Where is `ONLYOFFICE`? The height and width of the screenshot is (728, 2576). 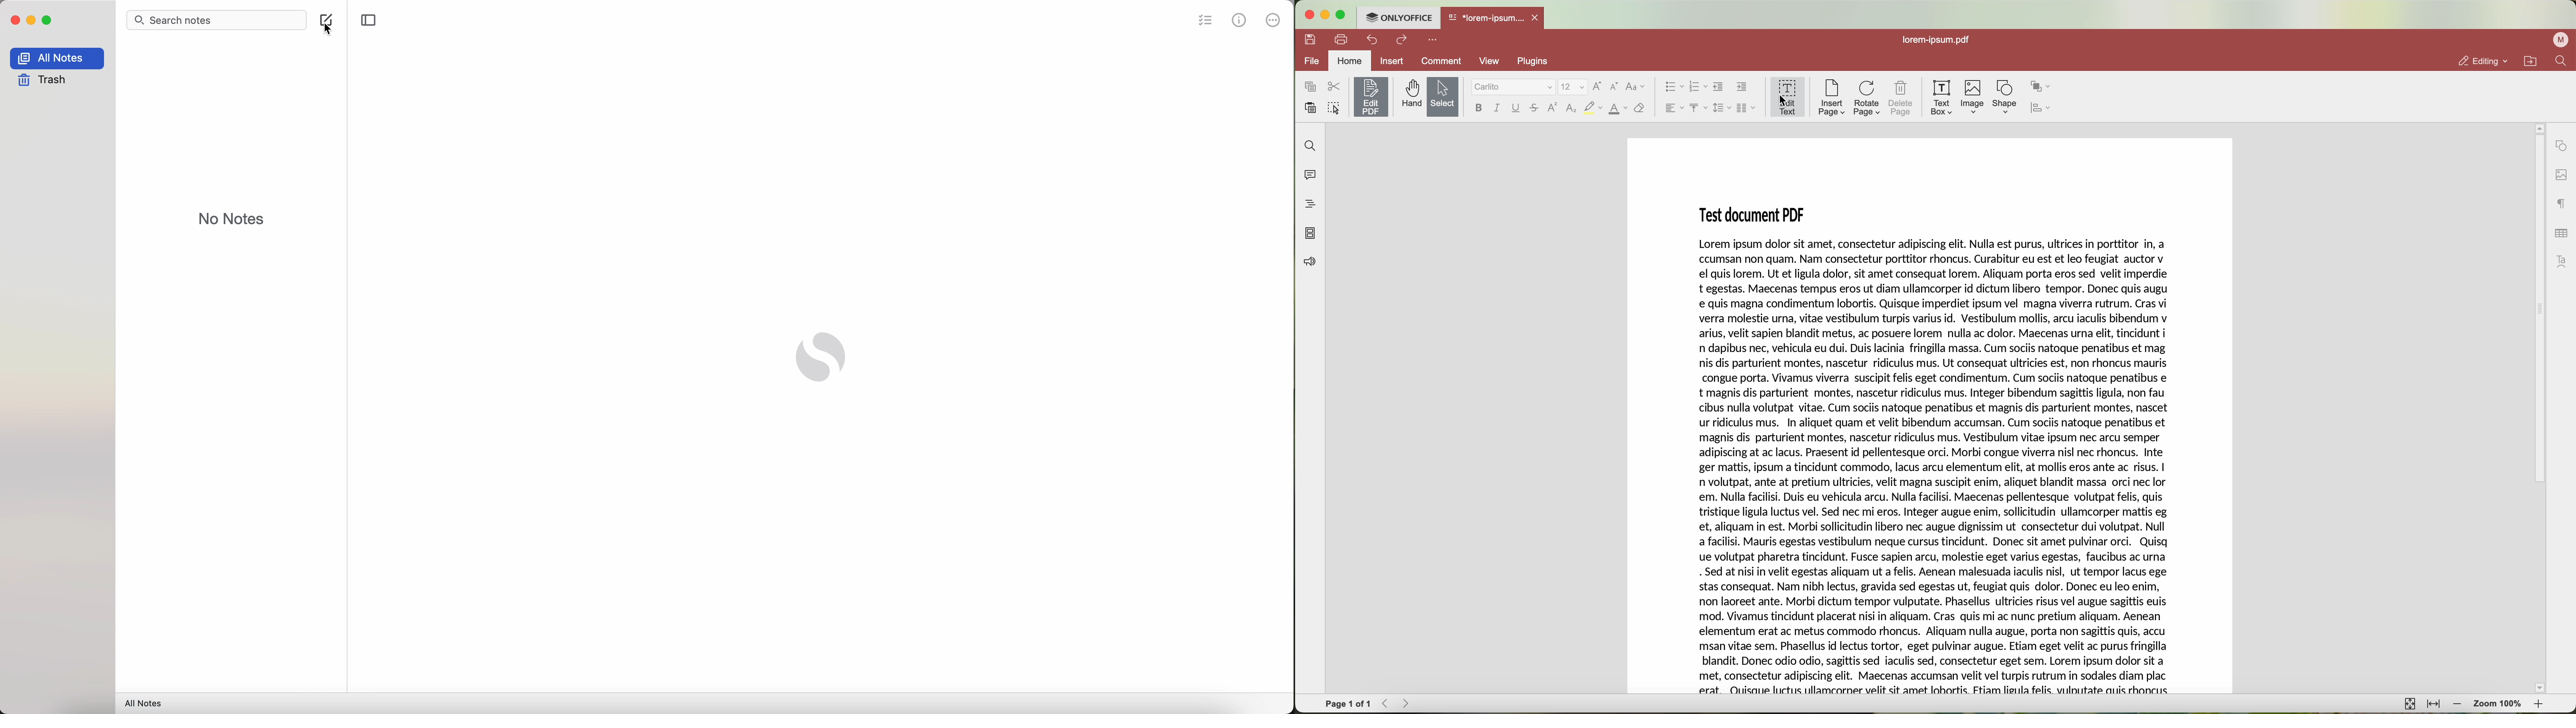 ONLYOFFICE is located at coordinates (1400, 19).